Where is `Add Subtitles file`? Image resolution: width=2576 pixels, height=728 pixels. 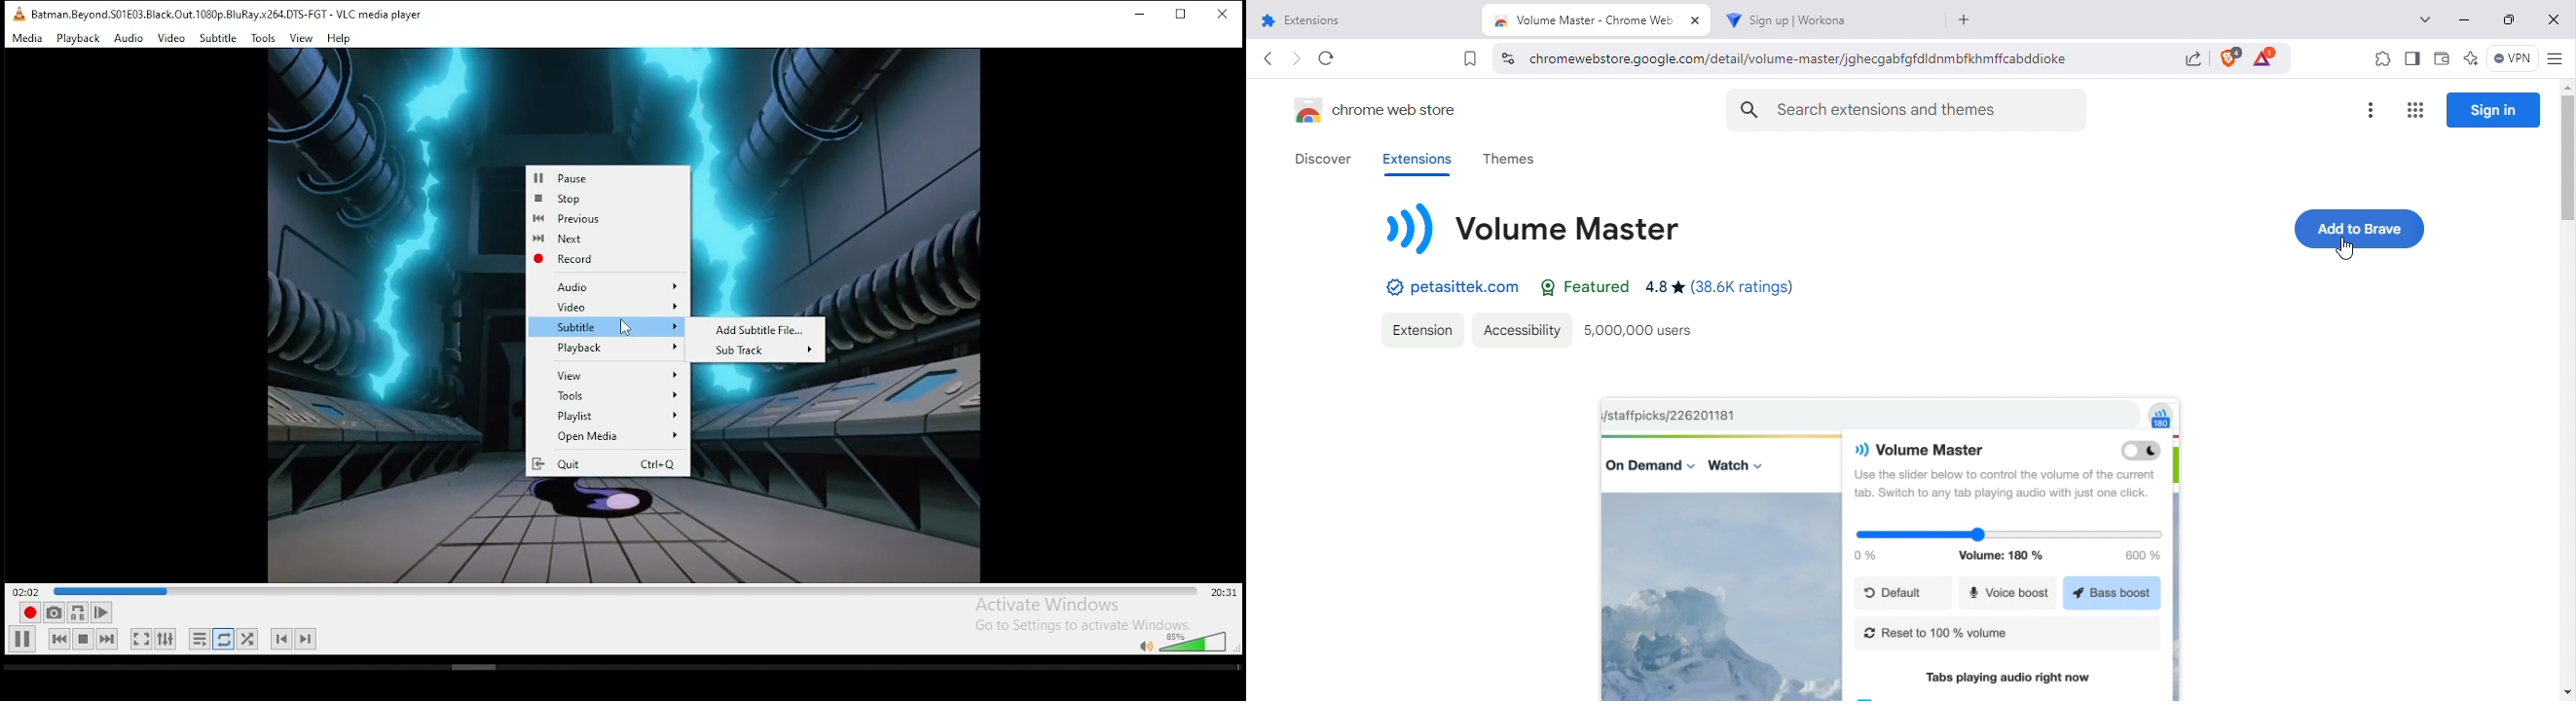 Add Subtitles file is located at coordinates (761, 330).